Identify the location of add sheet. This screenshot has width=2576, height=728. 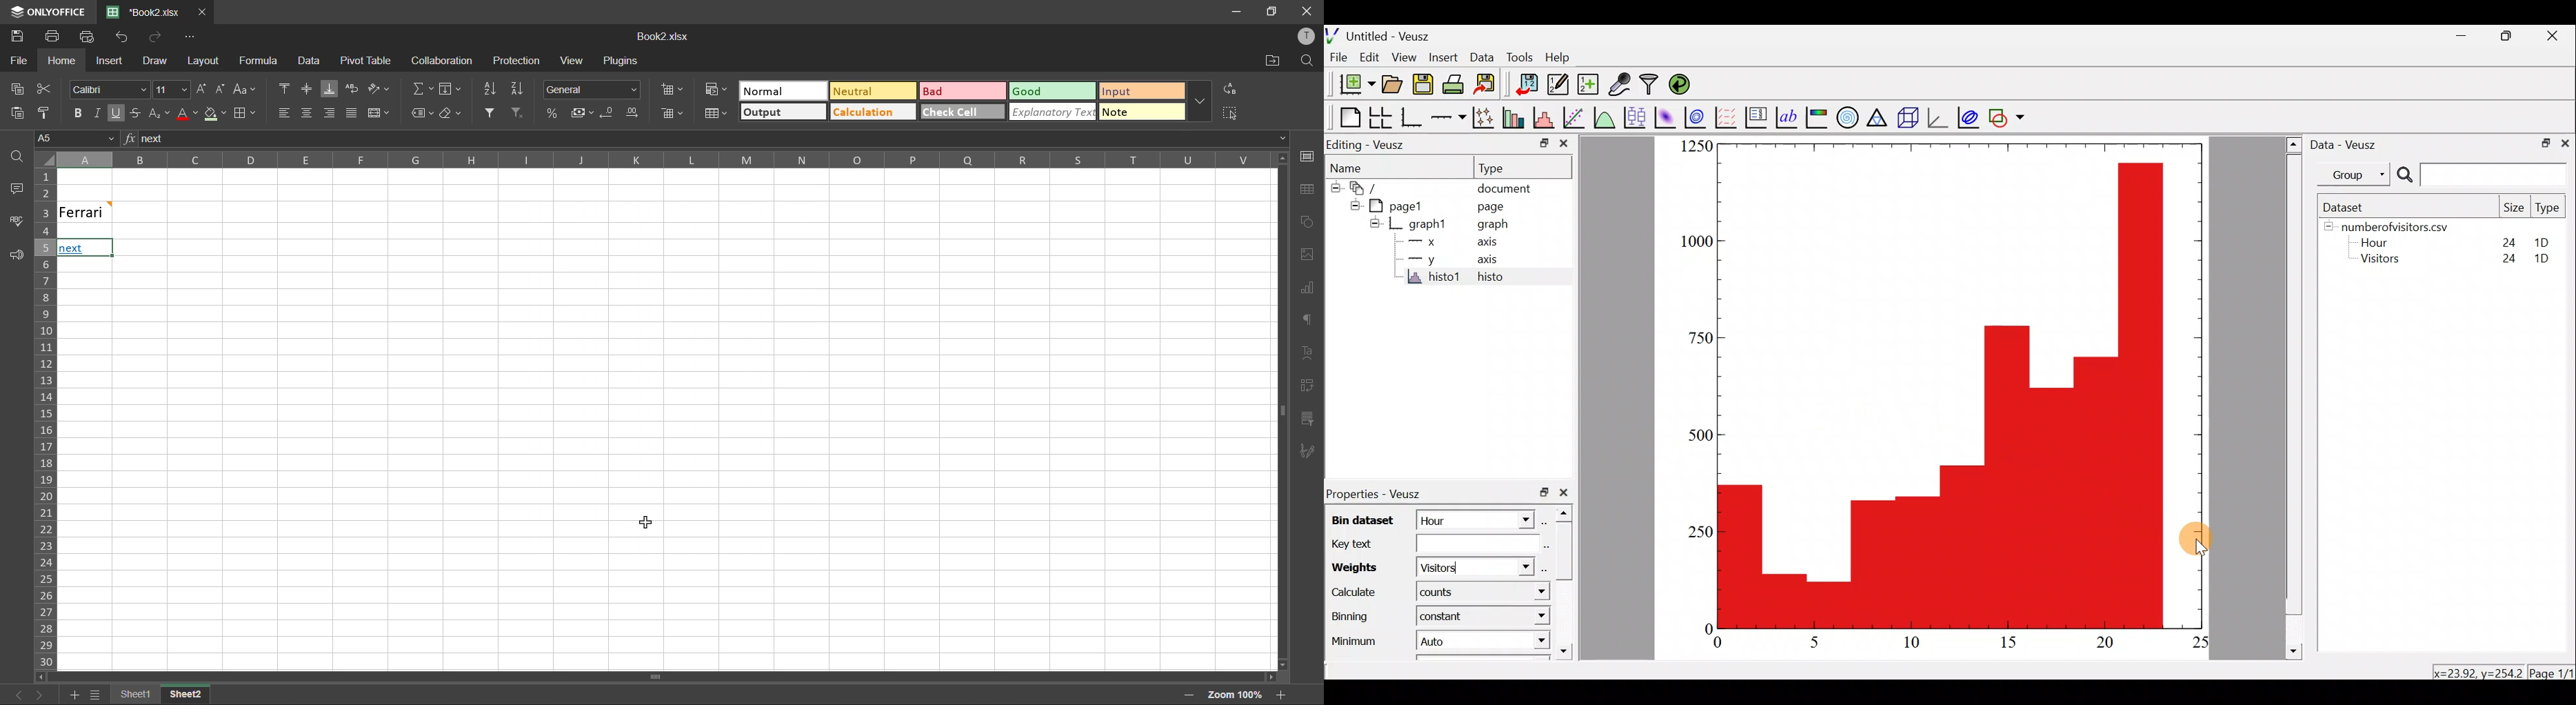
(74, 695).